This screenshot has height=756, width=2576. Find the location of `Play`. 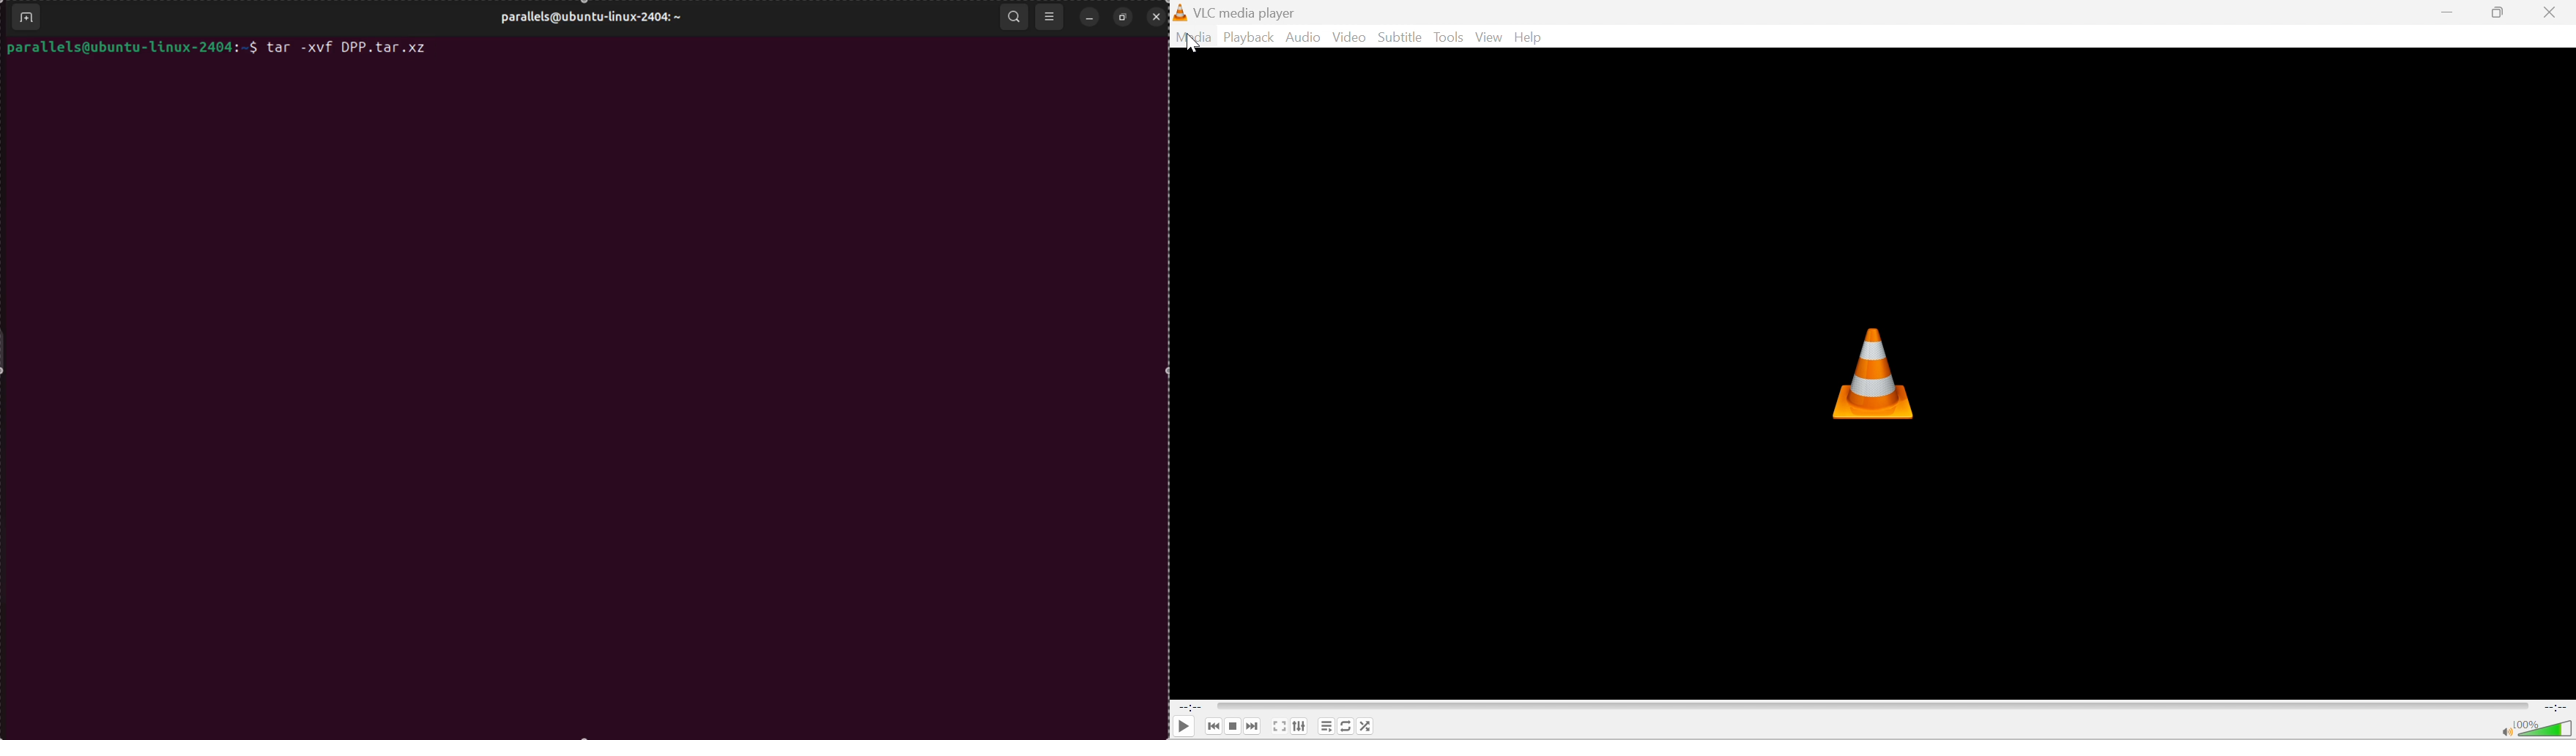

Play is located at coordinates (1184, 726).